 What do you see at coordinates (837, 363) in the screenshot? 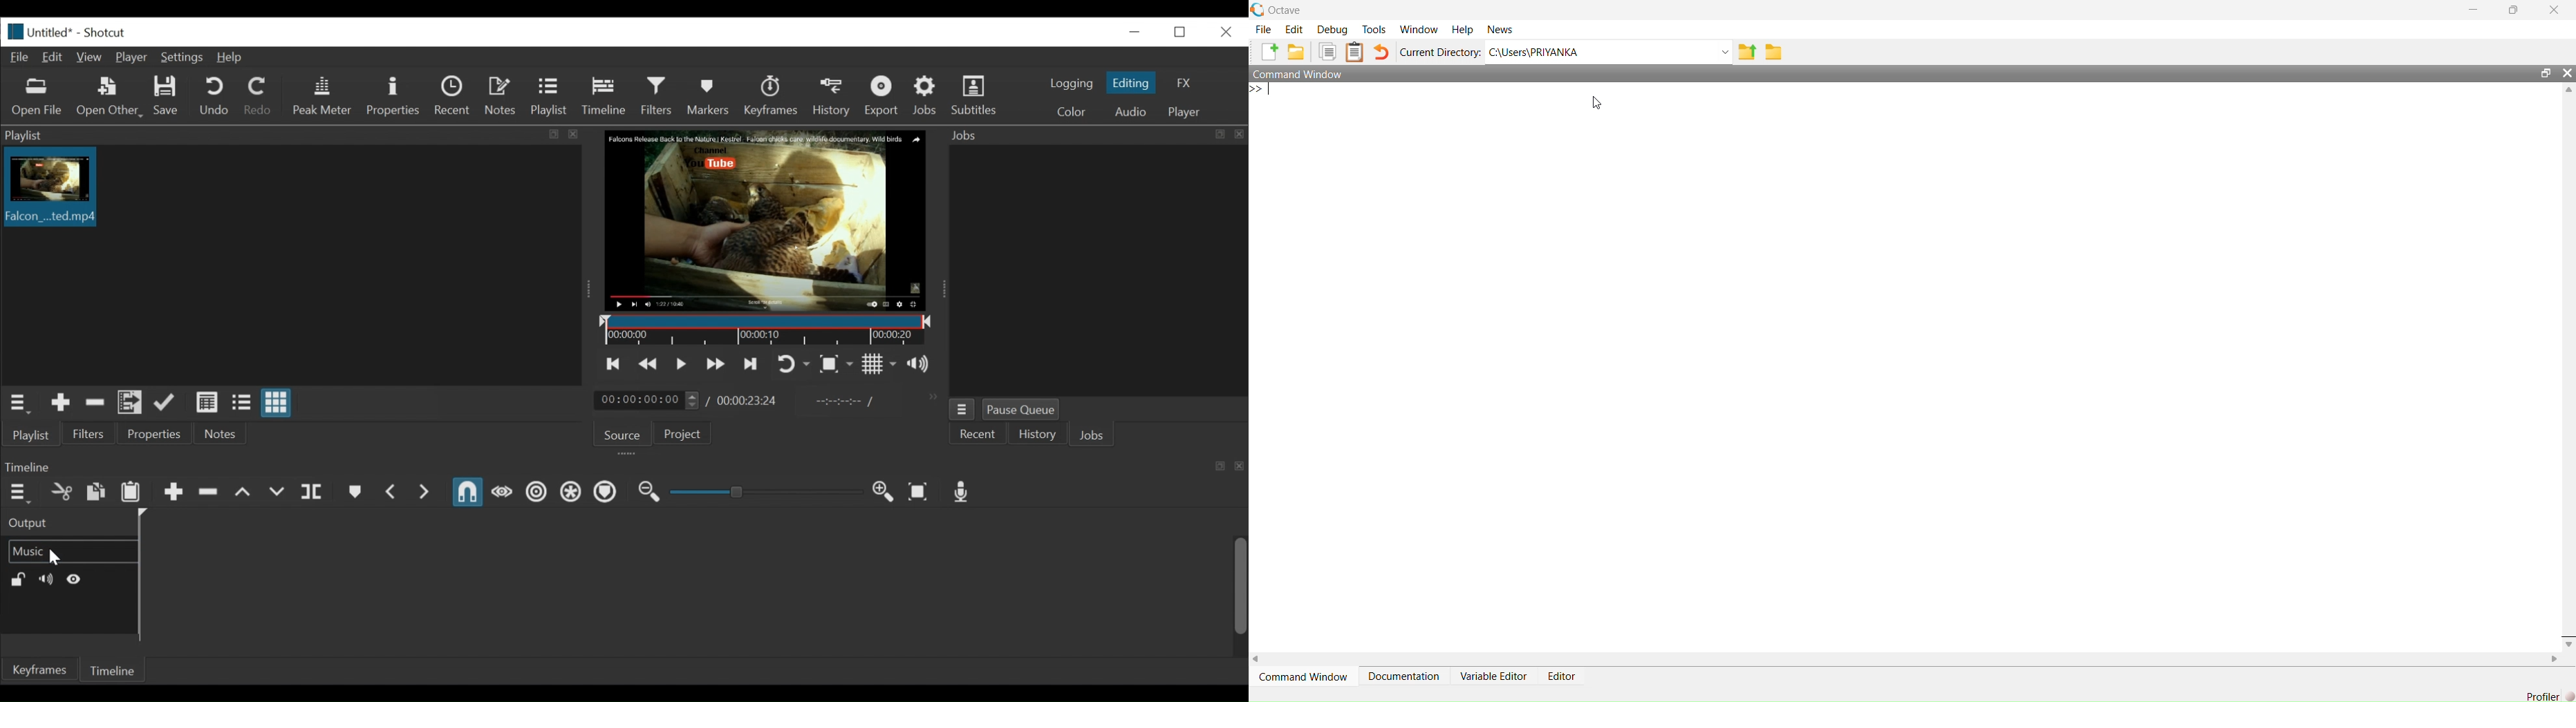
I see `Toggle Zoom` at bounding box center [837, 363].